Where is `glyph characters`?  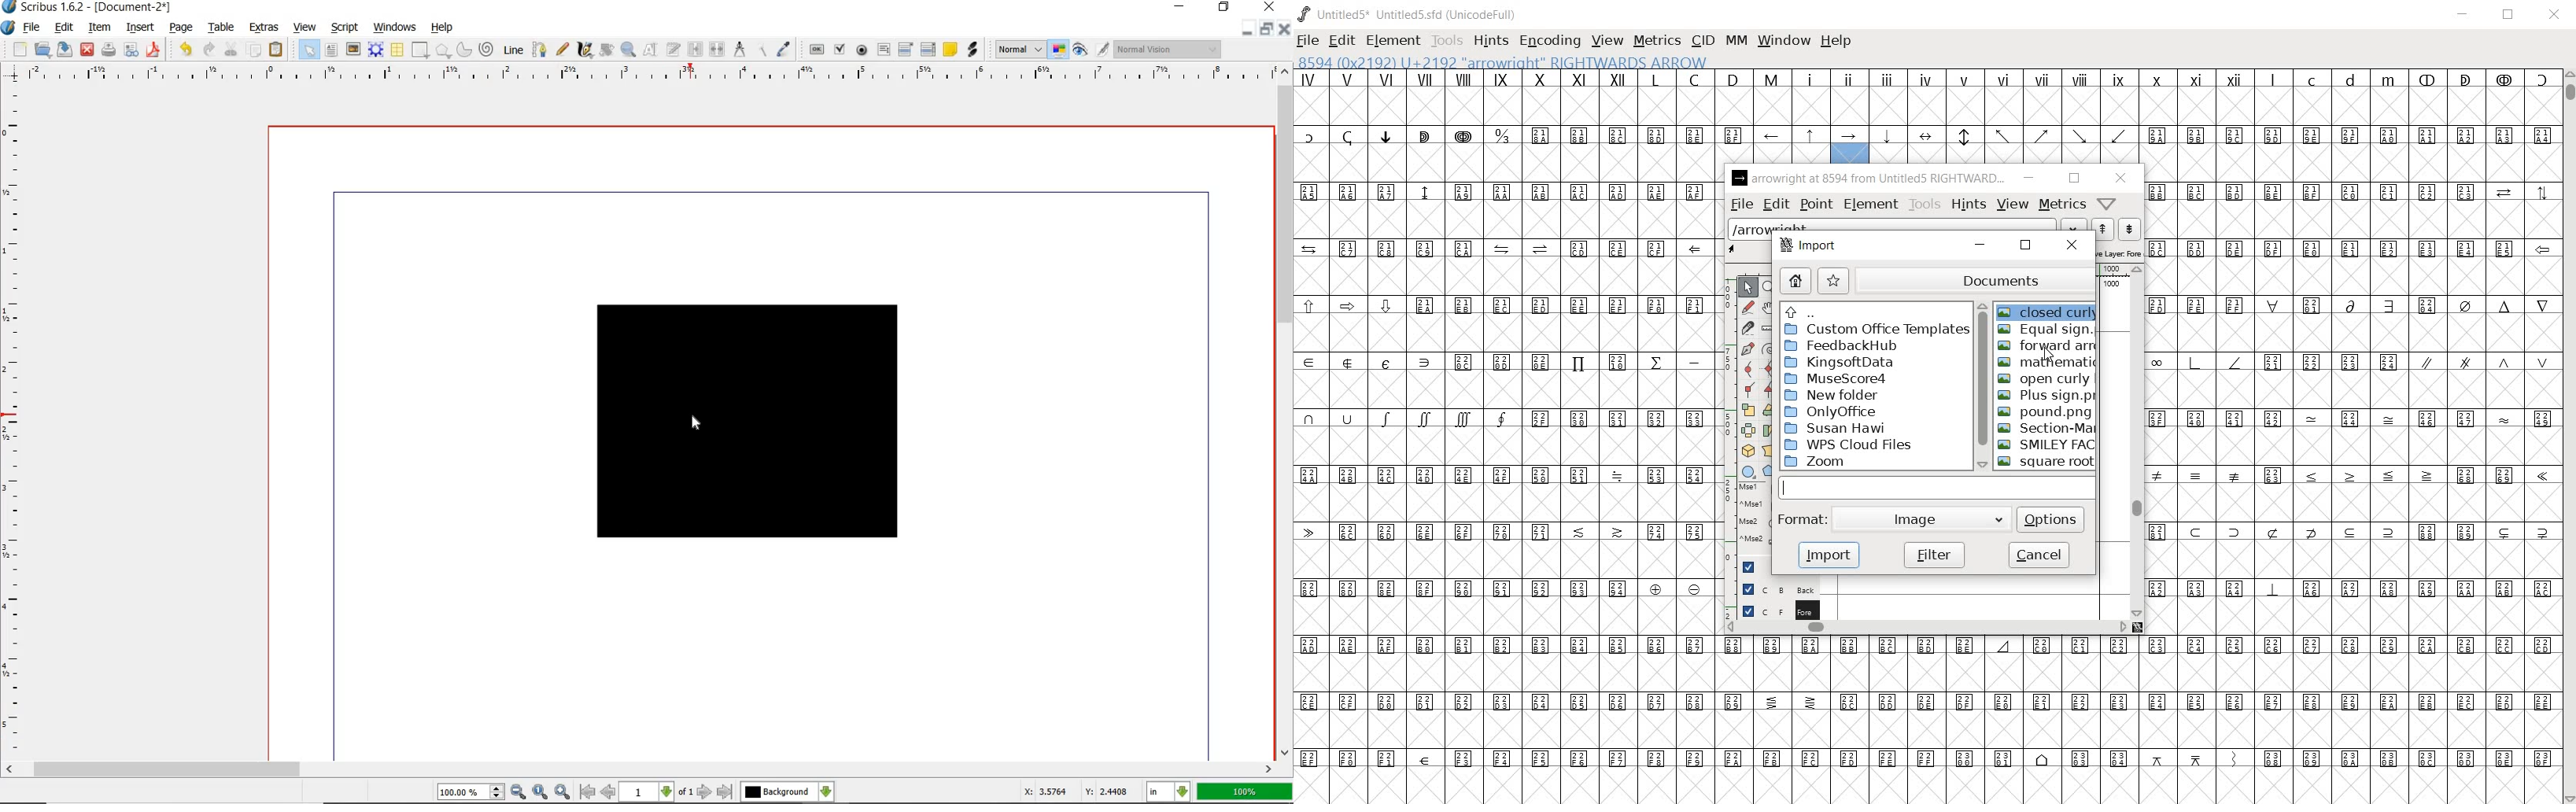
glyph characters is located at coordinates (2353, 435).